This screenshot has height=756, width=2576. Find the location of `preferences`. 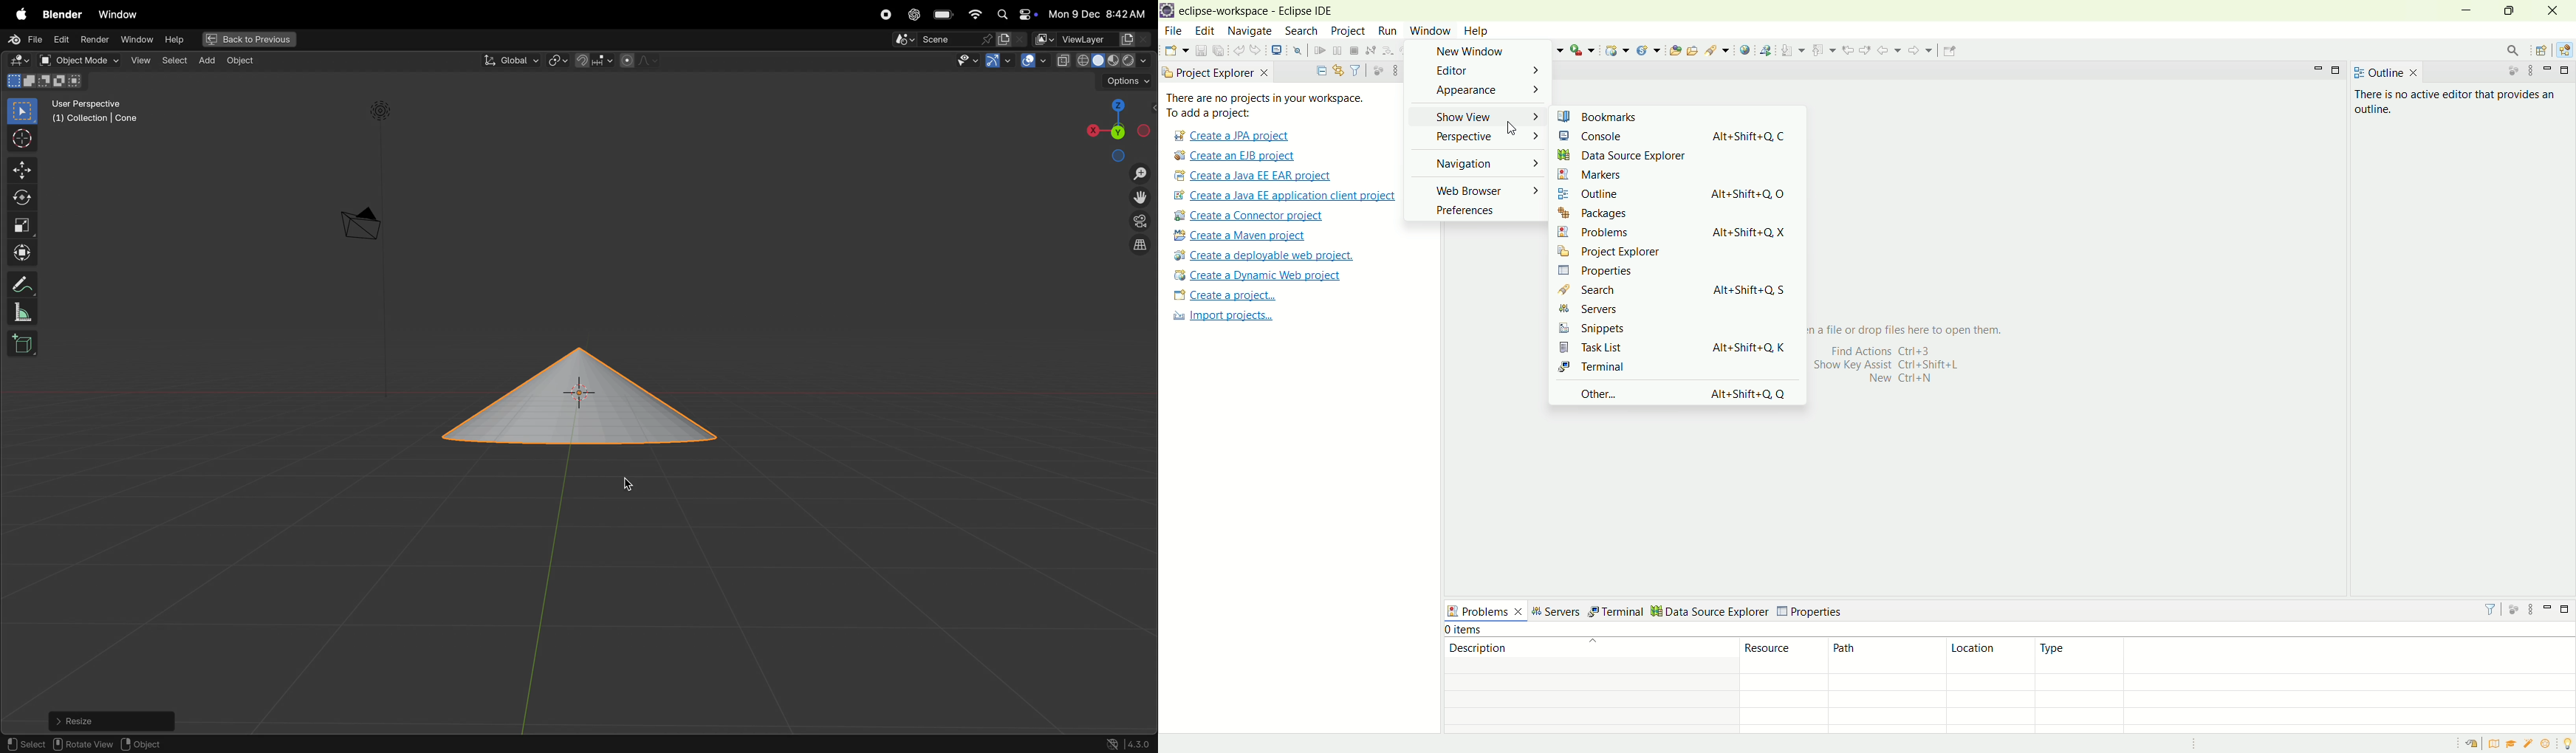

preferences is located at coordinates (1479, 213).